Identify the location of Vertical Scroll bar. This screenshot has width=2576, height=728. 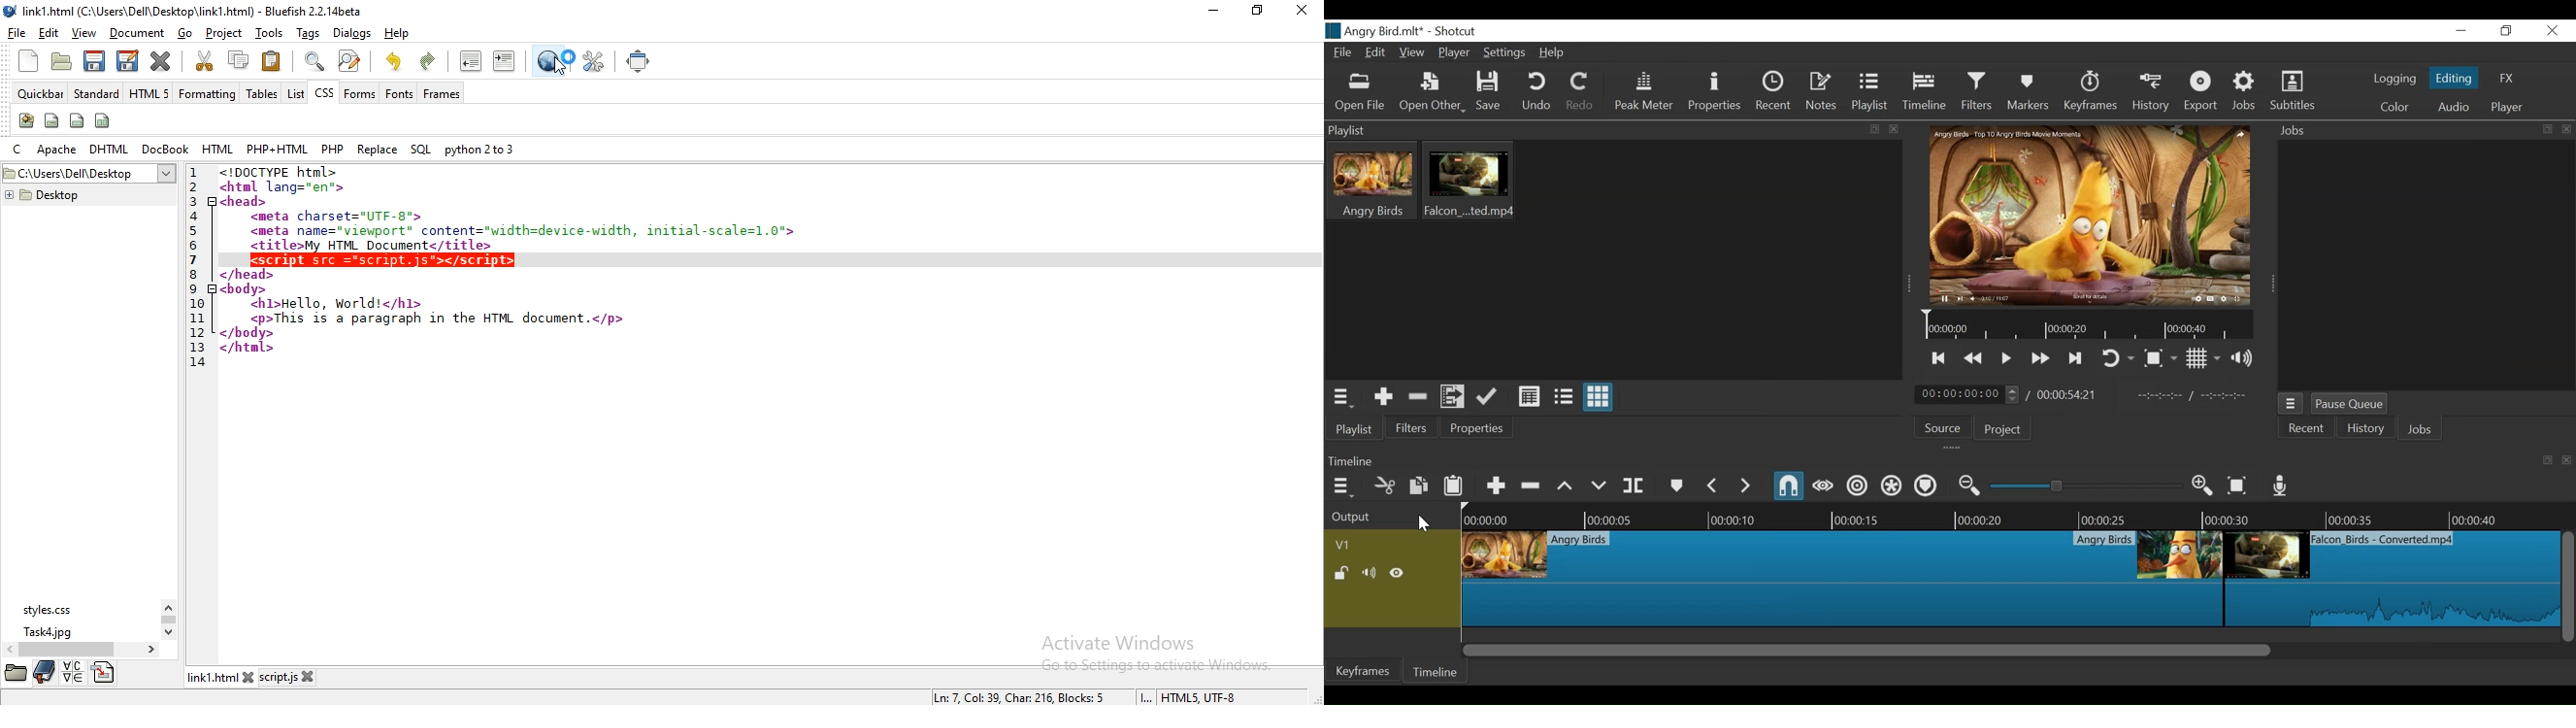
(2569, 588).